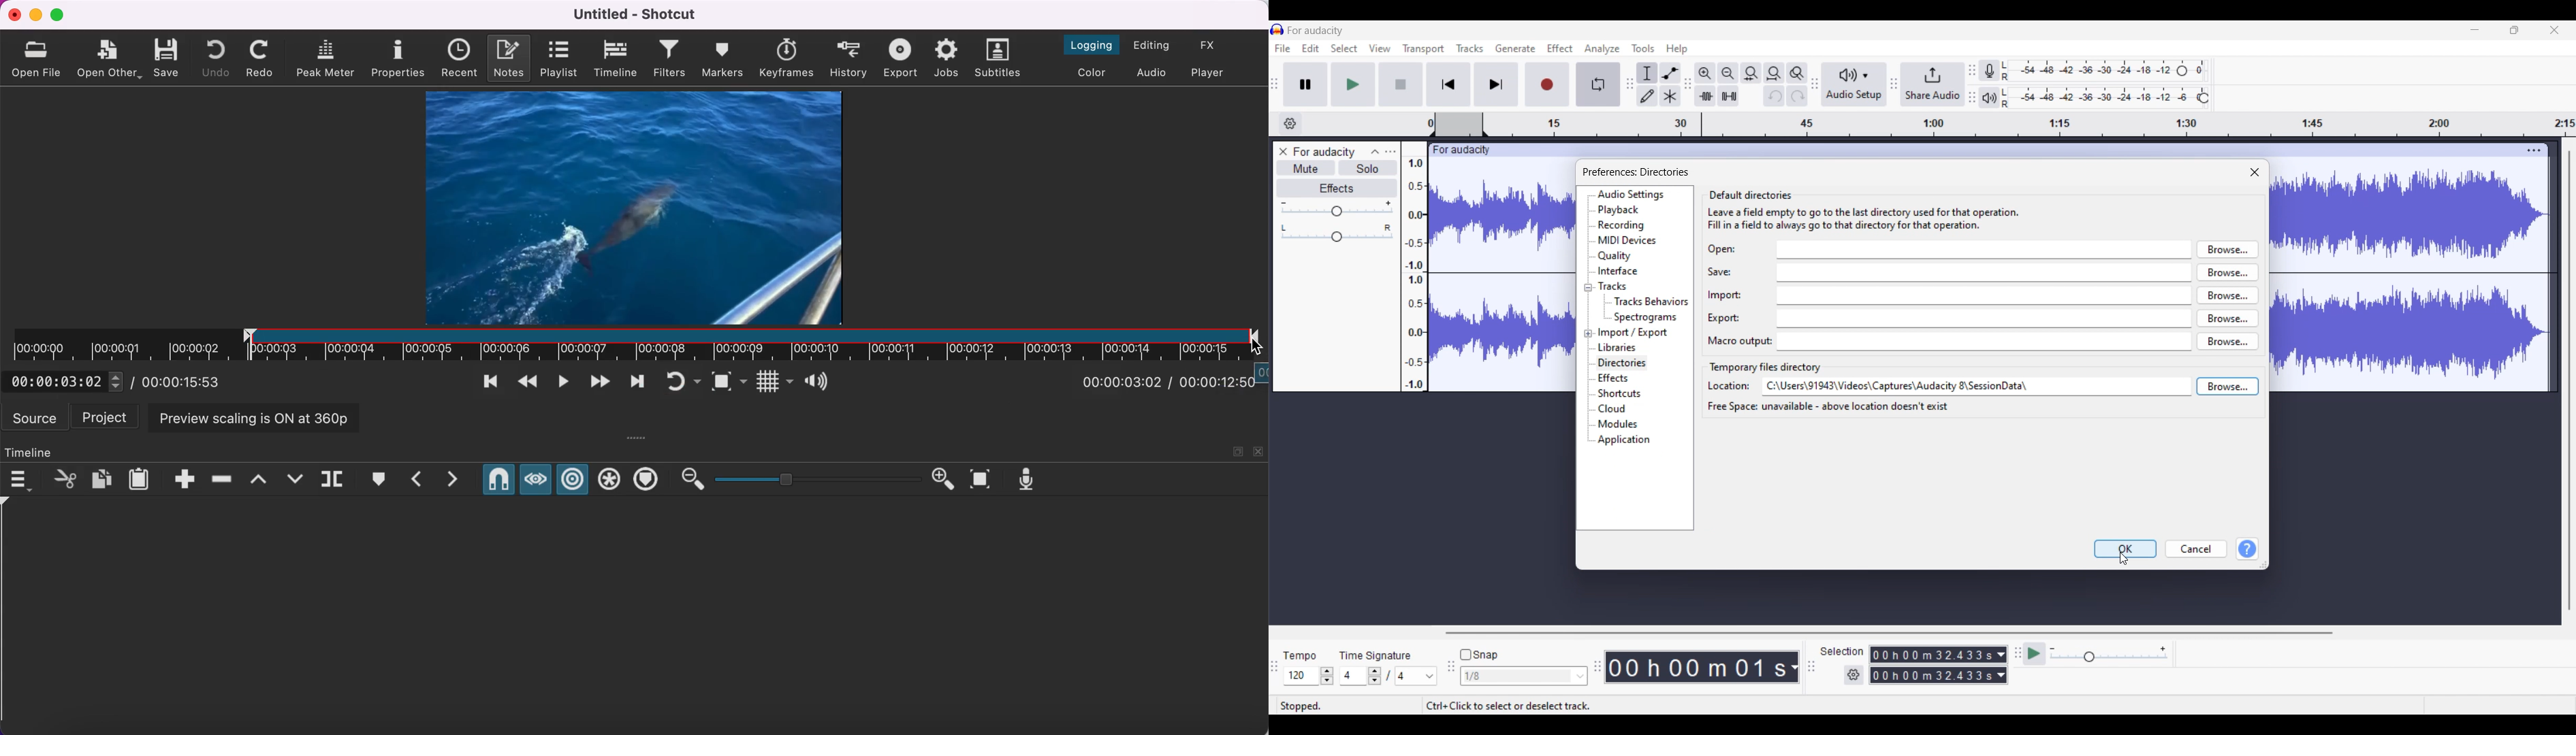  What do you see at coordinates (948, 59) in the screenshot?
I see `jobs` at bounding box center [948, 59].